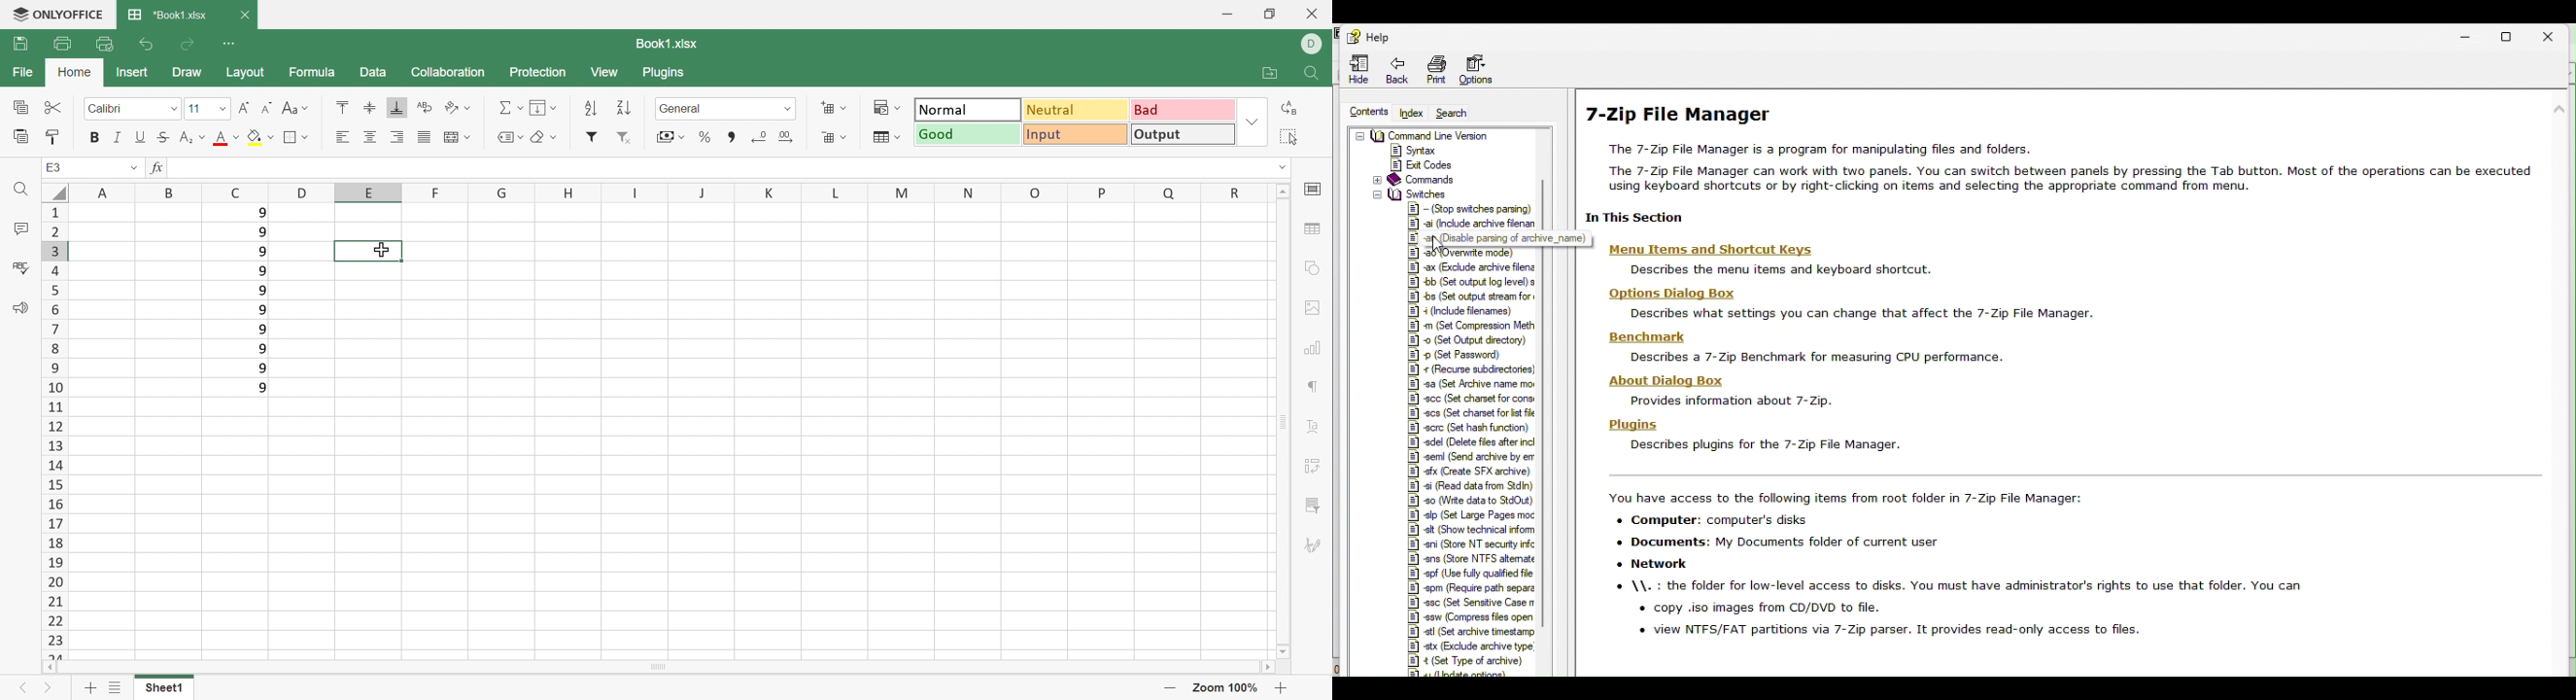 The width and height of the screenshot is (2576, 700). I want to click on Pivot table settings, so click(1313, 467).